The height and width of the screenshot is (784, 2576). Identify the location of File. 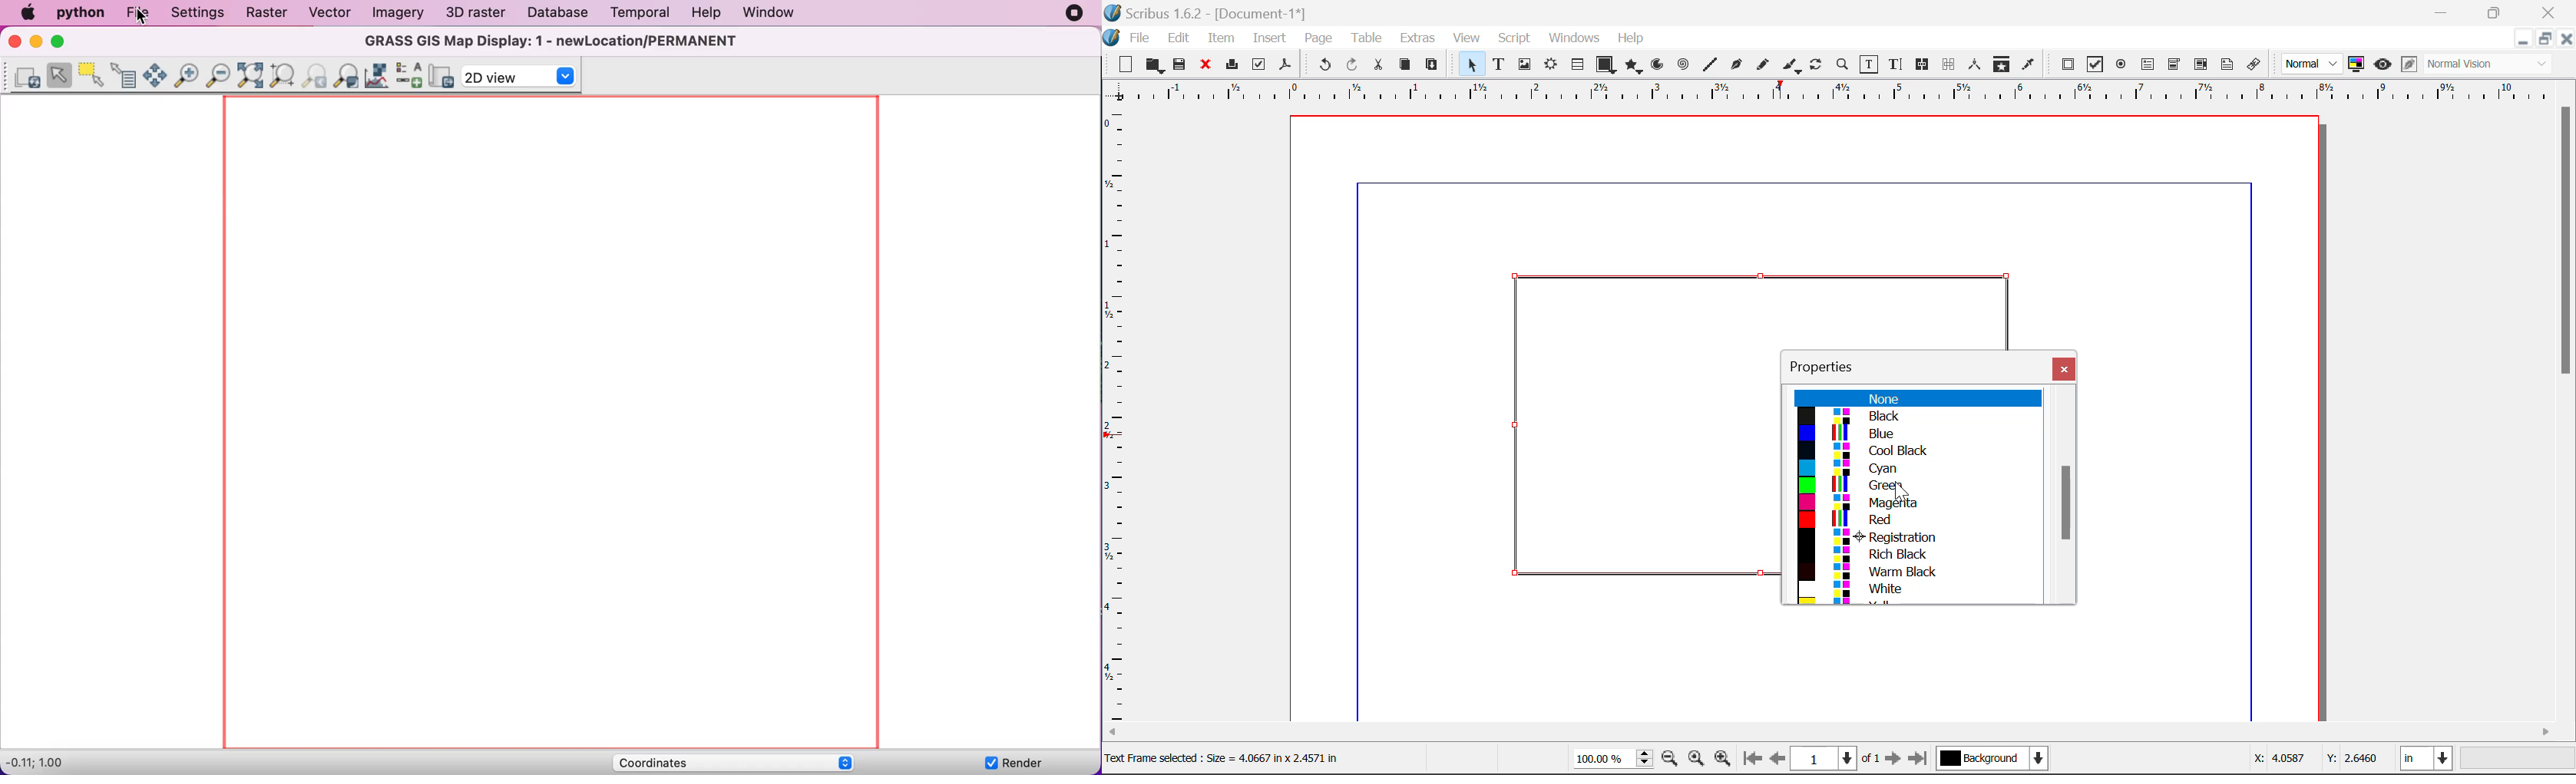
(1129, 36).